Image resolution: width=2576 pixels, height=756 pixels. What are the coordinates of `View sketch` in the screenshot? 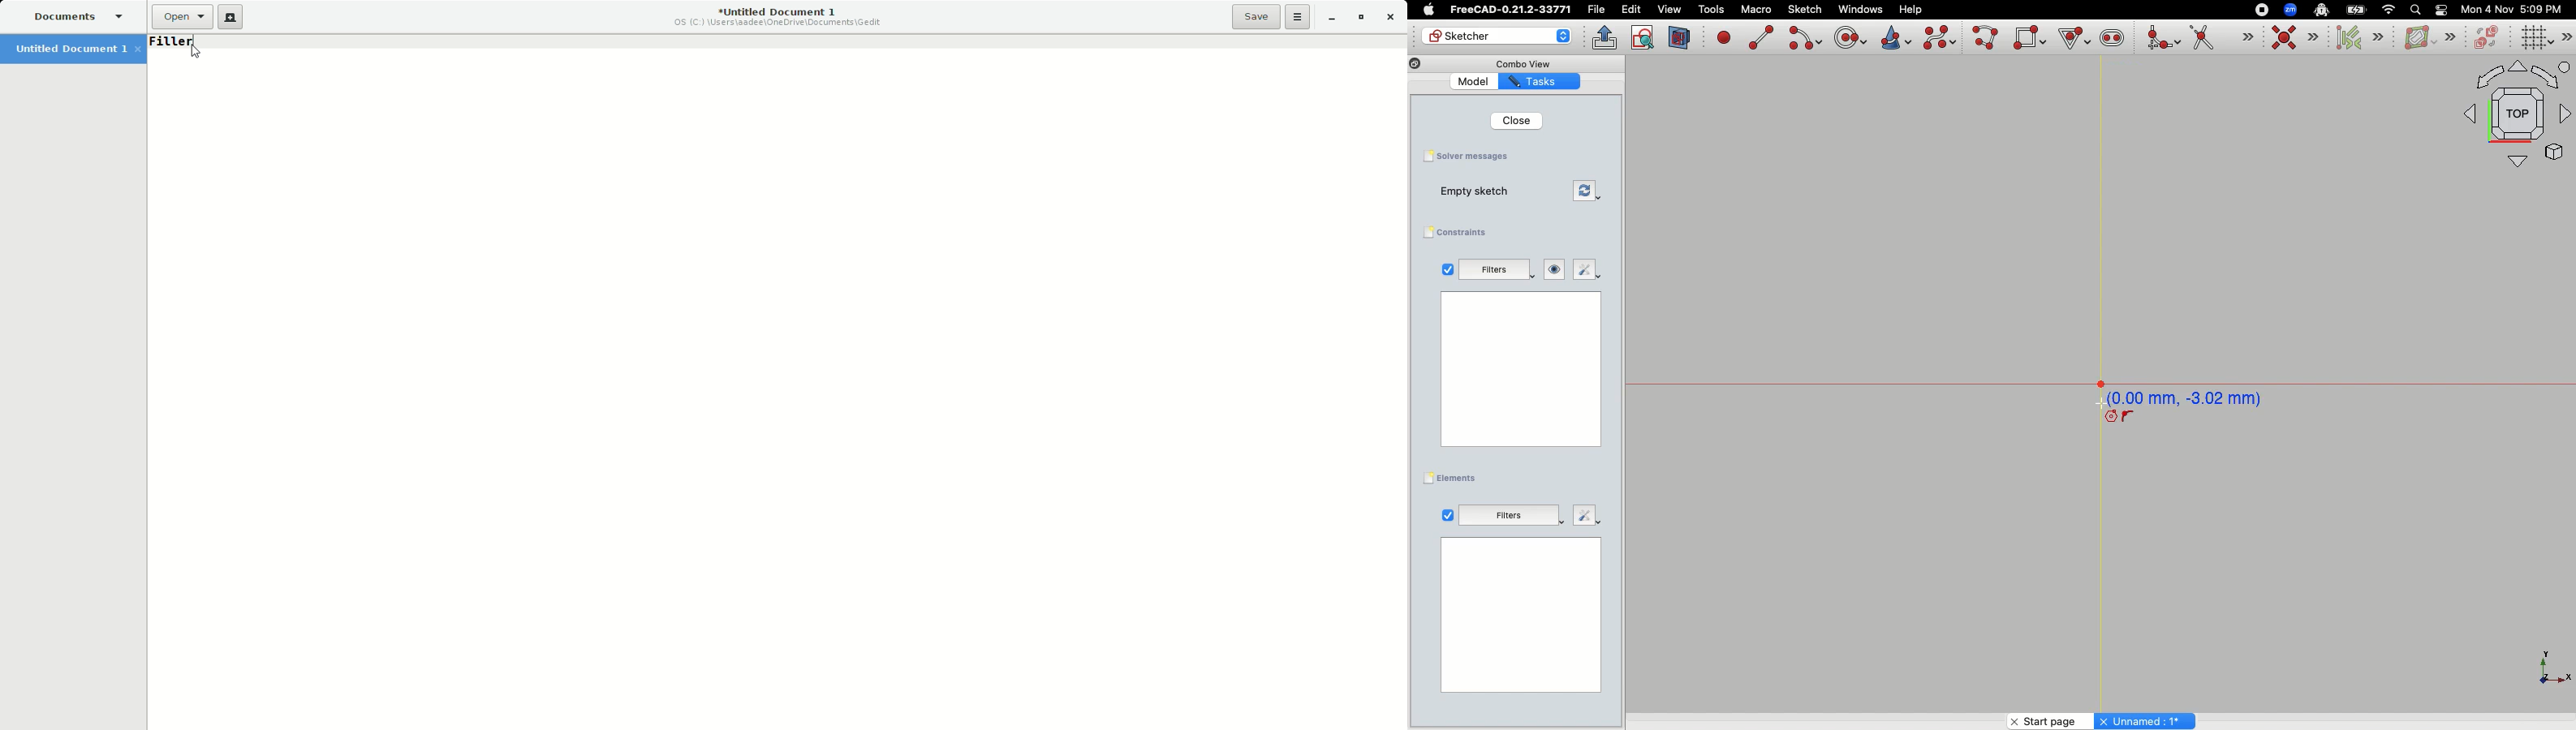 It's located at (1643, 38).